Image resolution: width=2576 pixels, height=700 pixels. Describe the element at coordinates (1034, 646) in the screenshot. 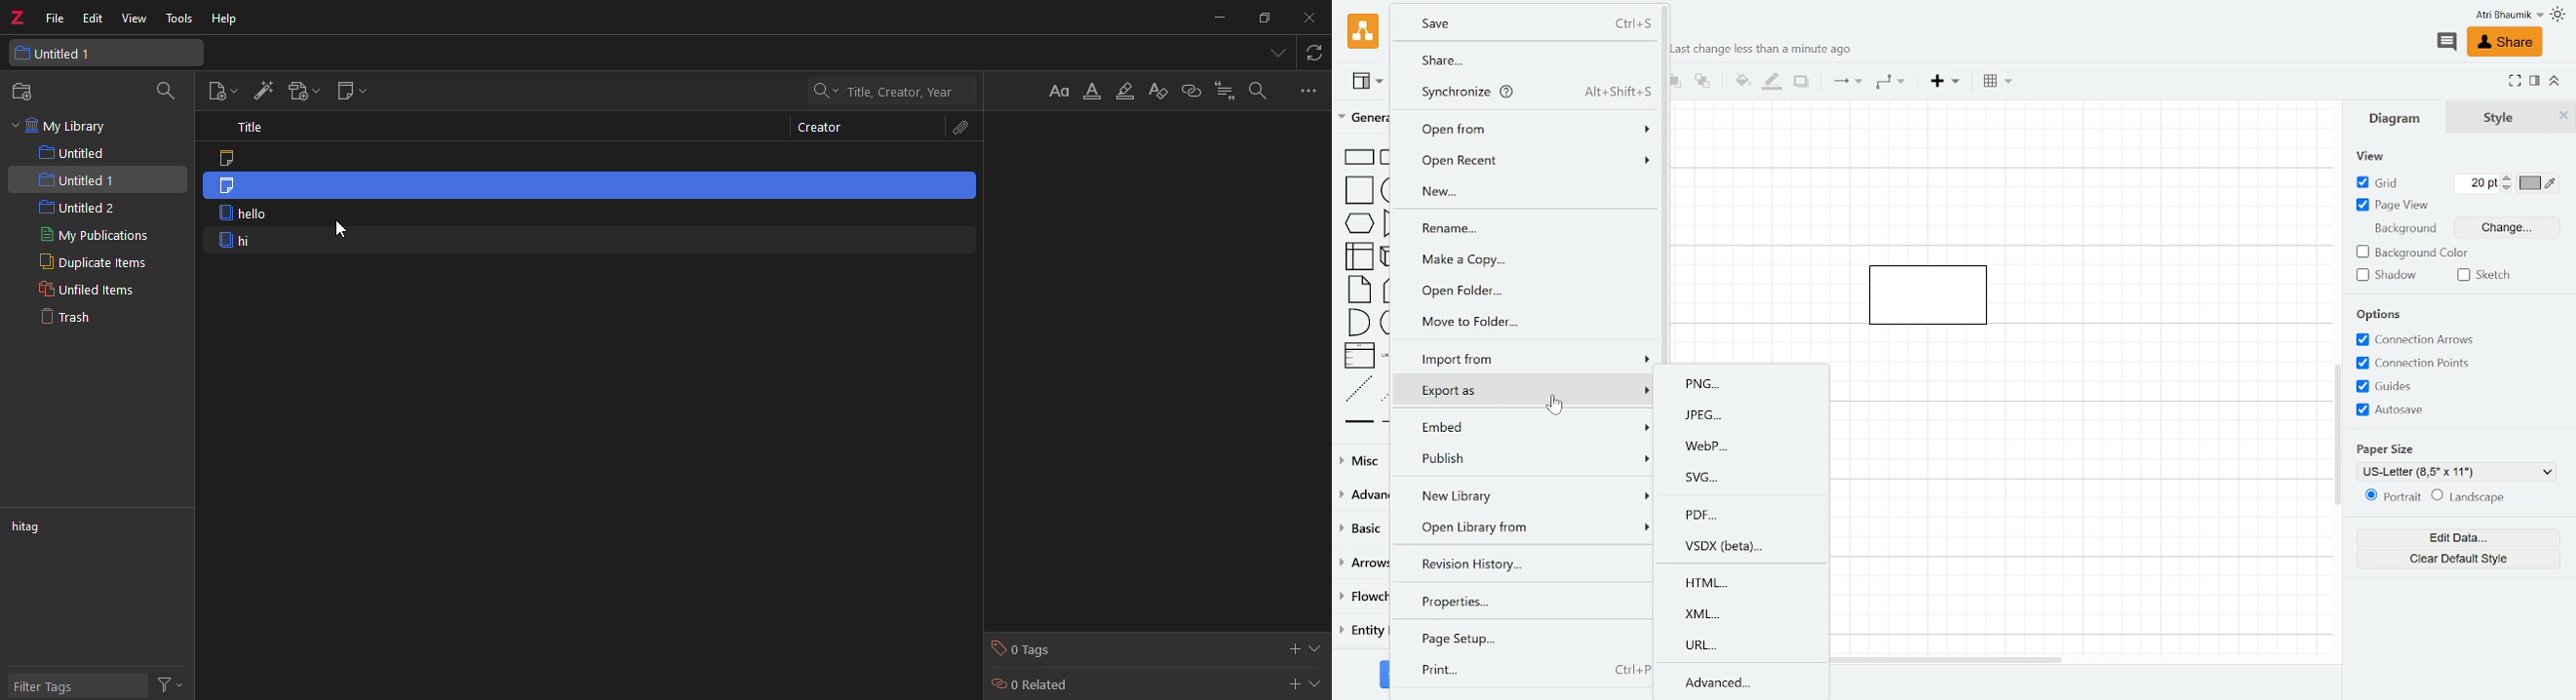

I see `0 tags` at that location.